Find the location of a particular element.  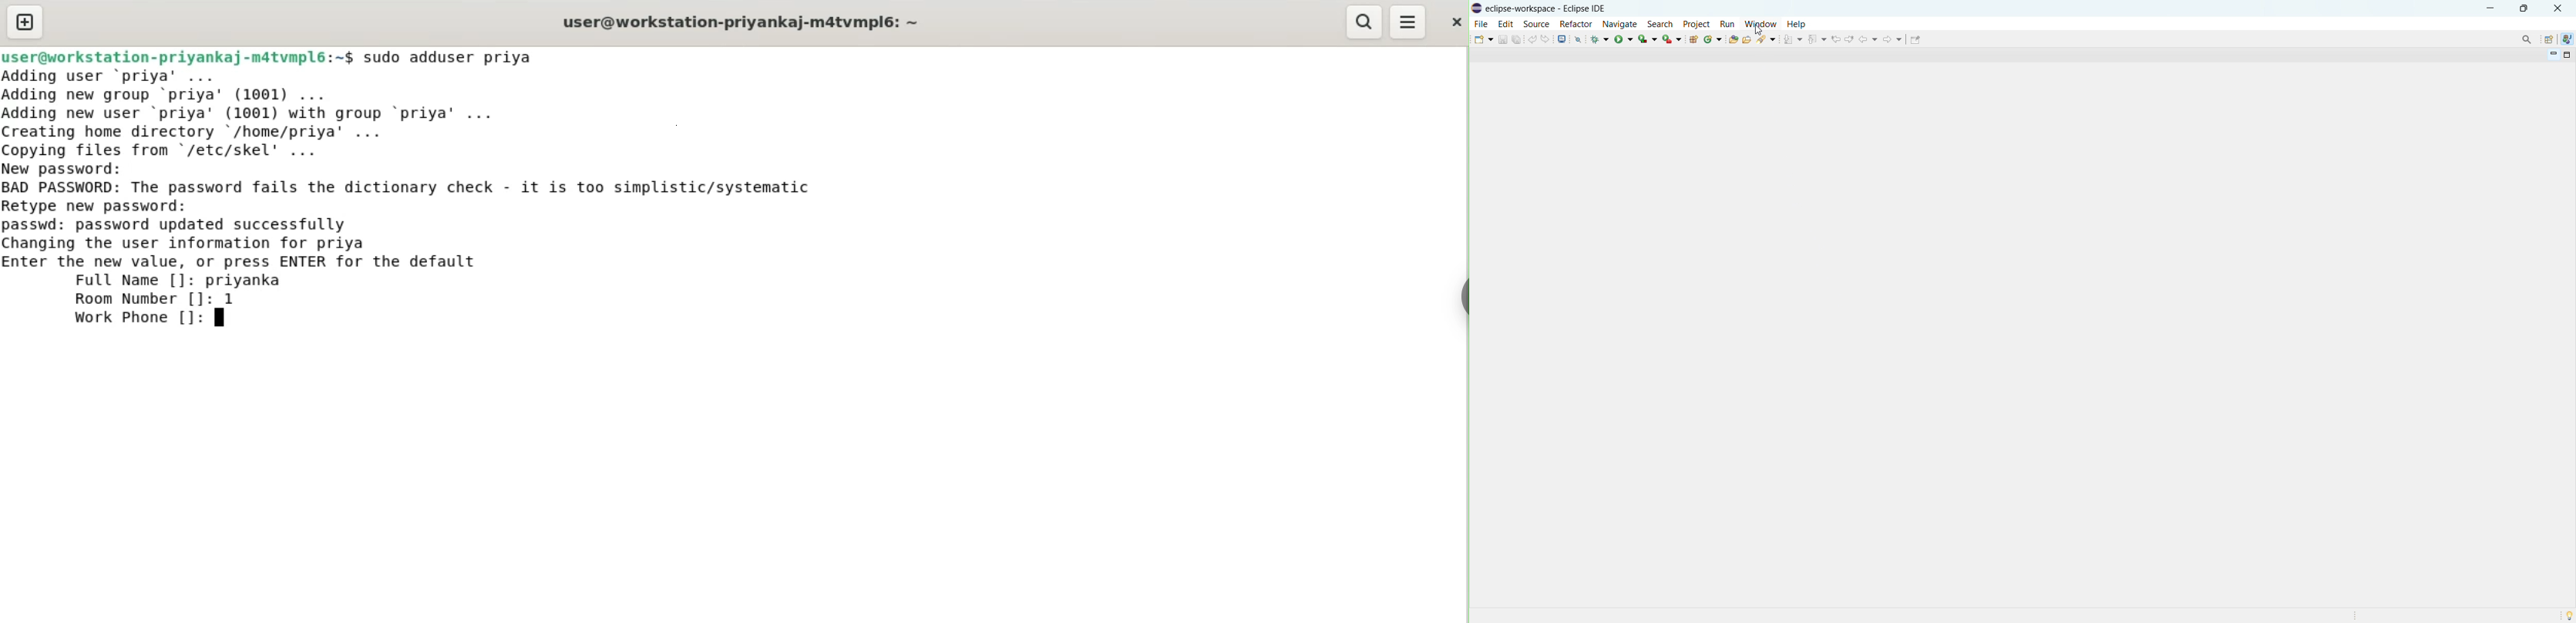

view next location is located at coordinates (1850, 38).